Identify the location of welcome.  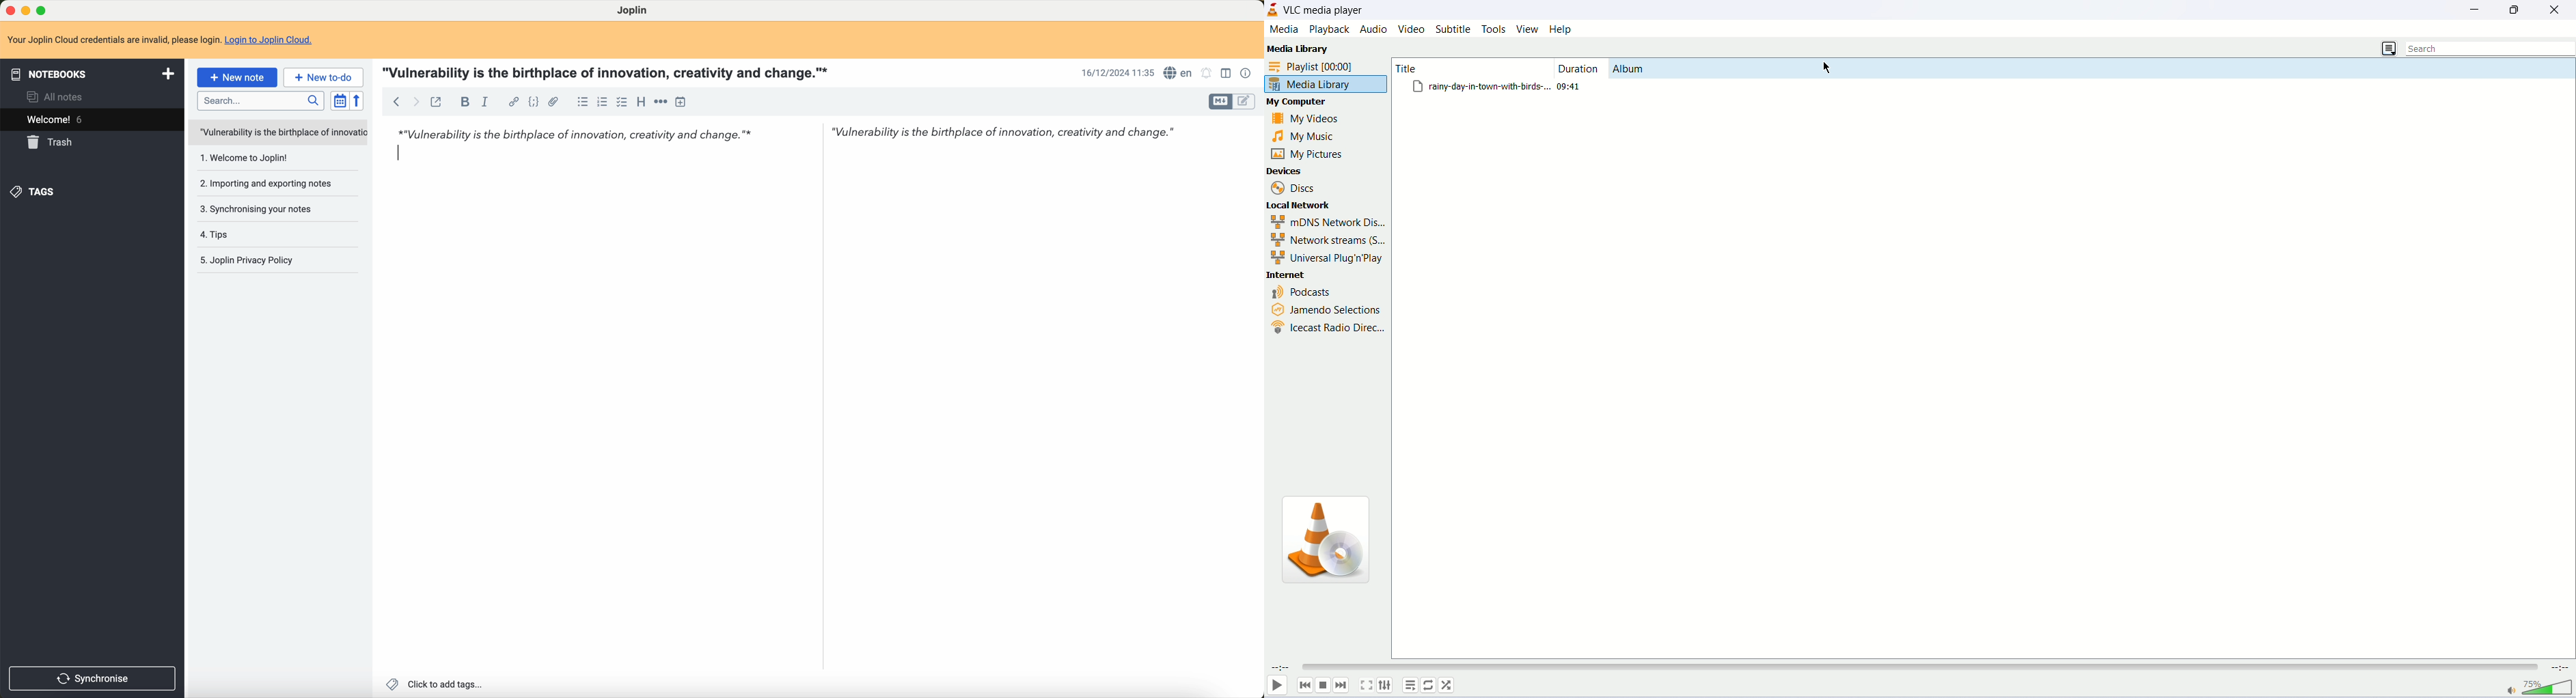
(57, 121).